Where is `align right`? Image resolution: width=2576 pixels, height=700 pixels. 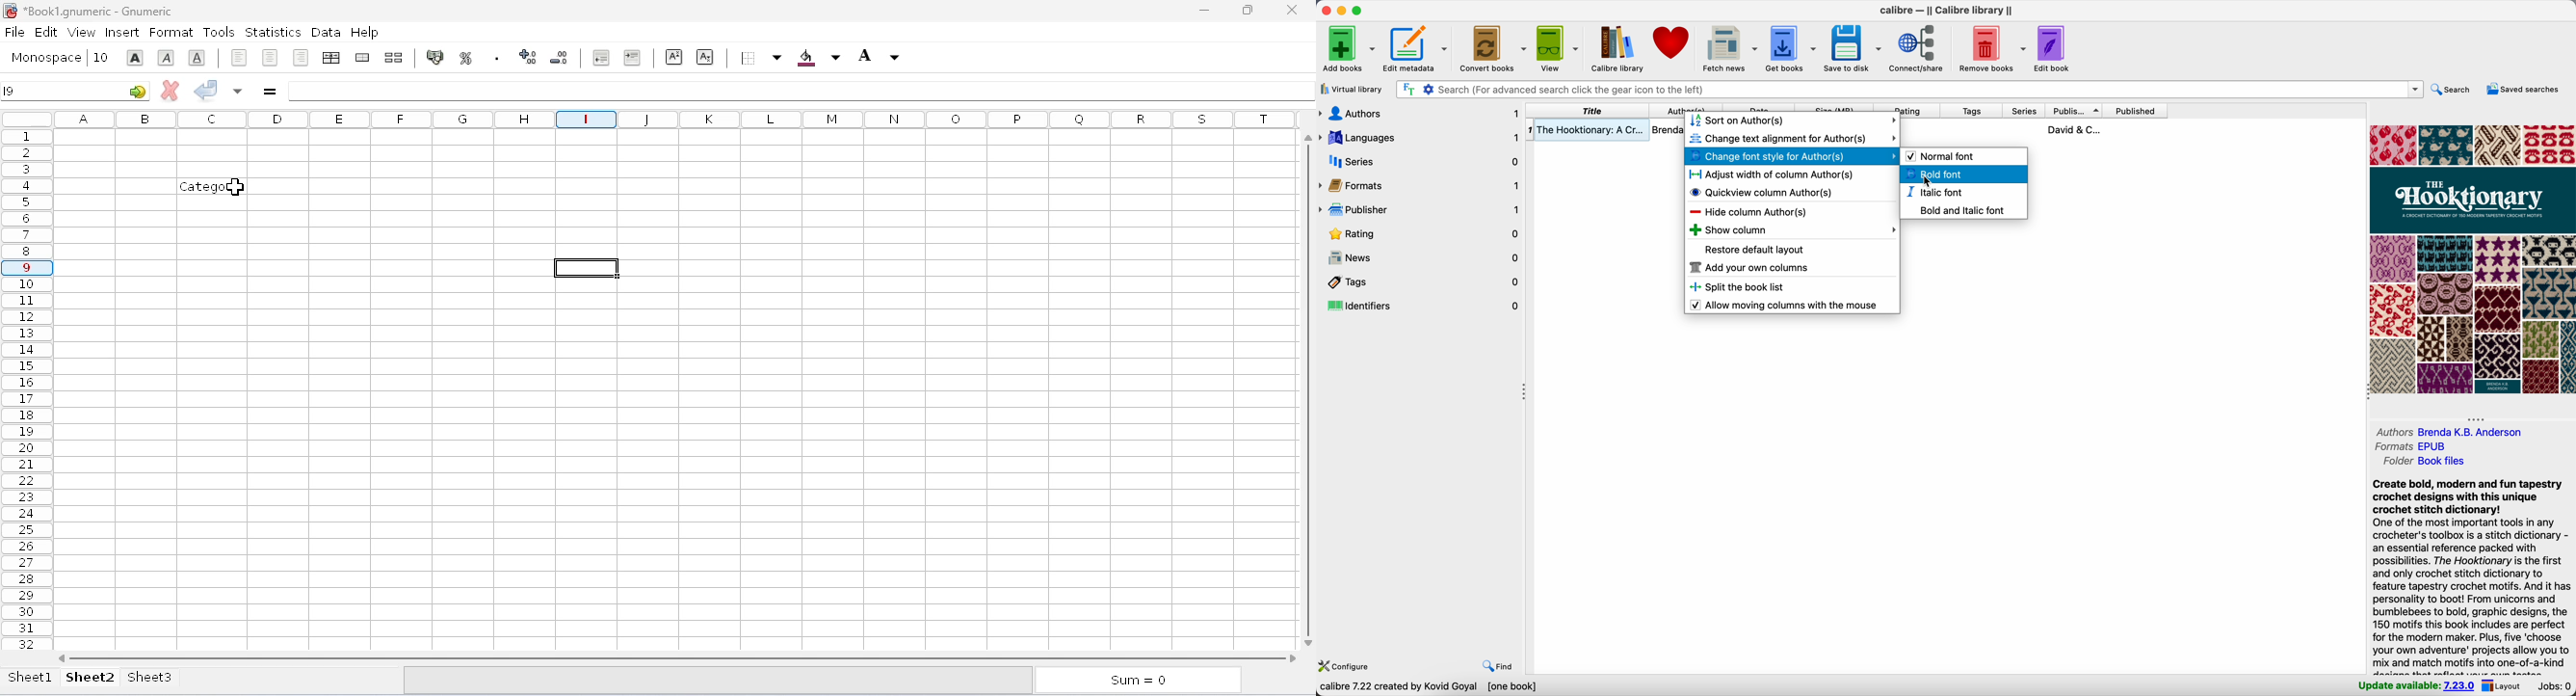 align right is located at coordinates (301, 57).